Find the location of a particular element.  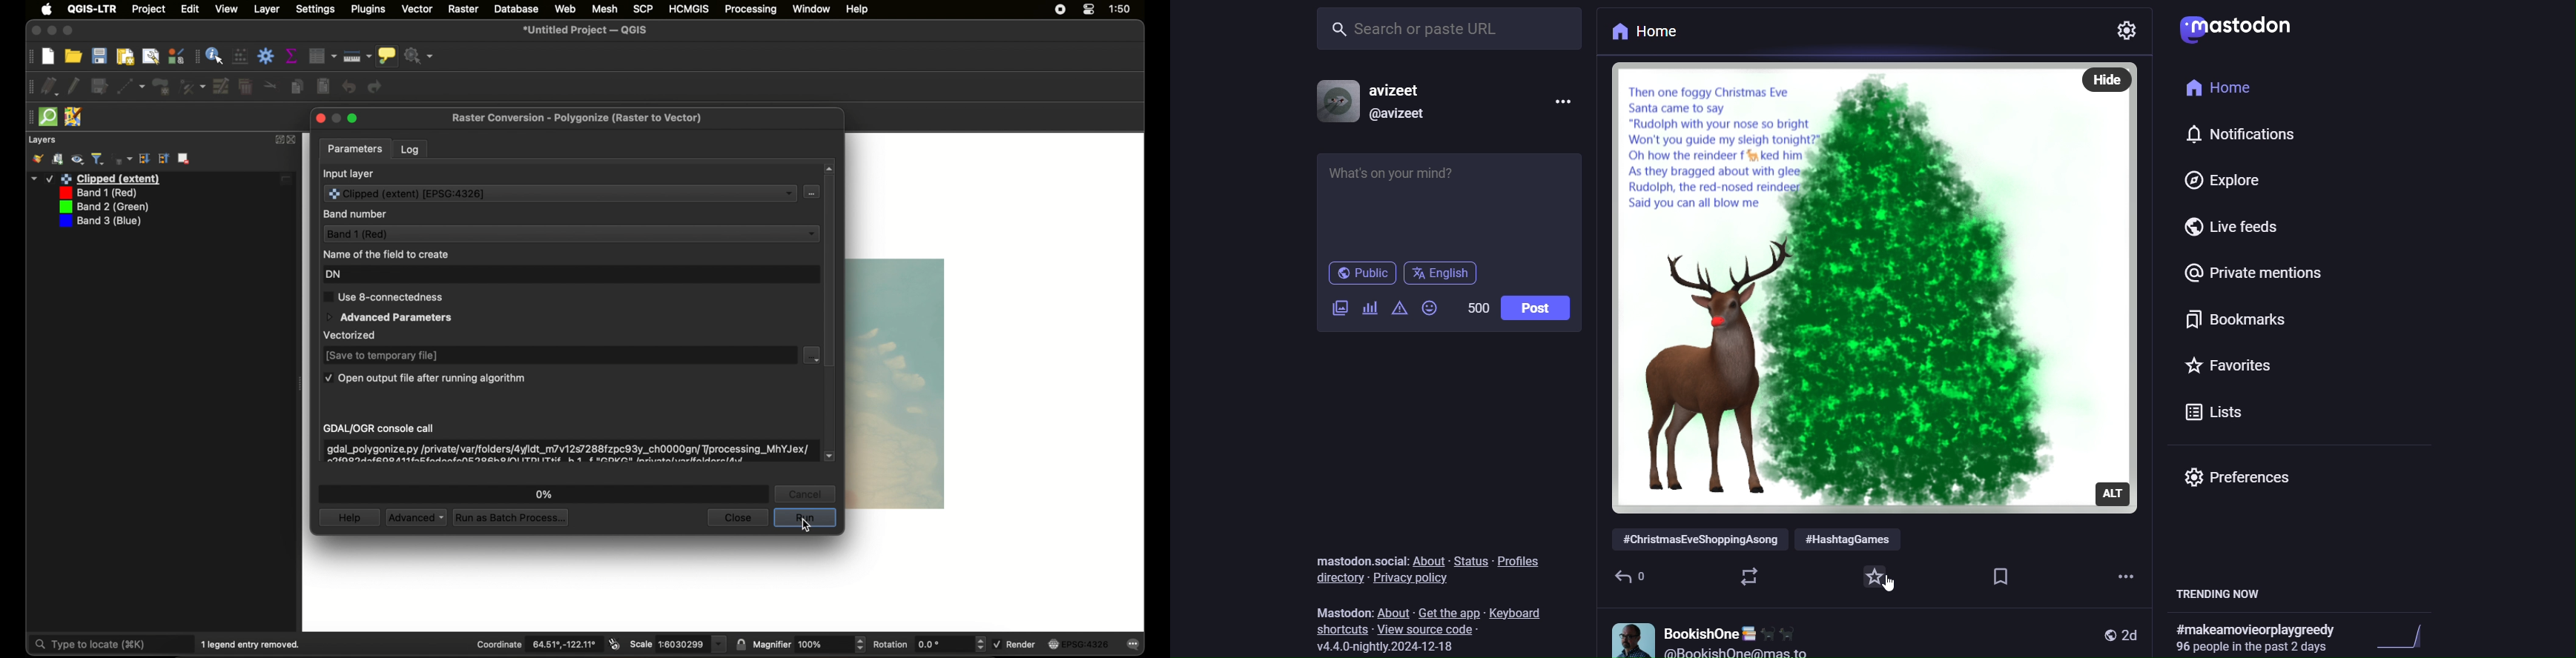

polygon feature is located at coordinates (161, 87).